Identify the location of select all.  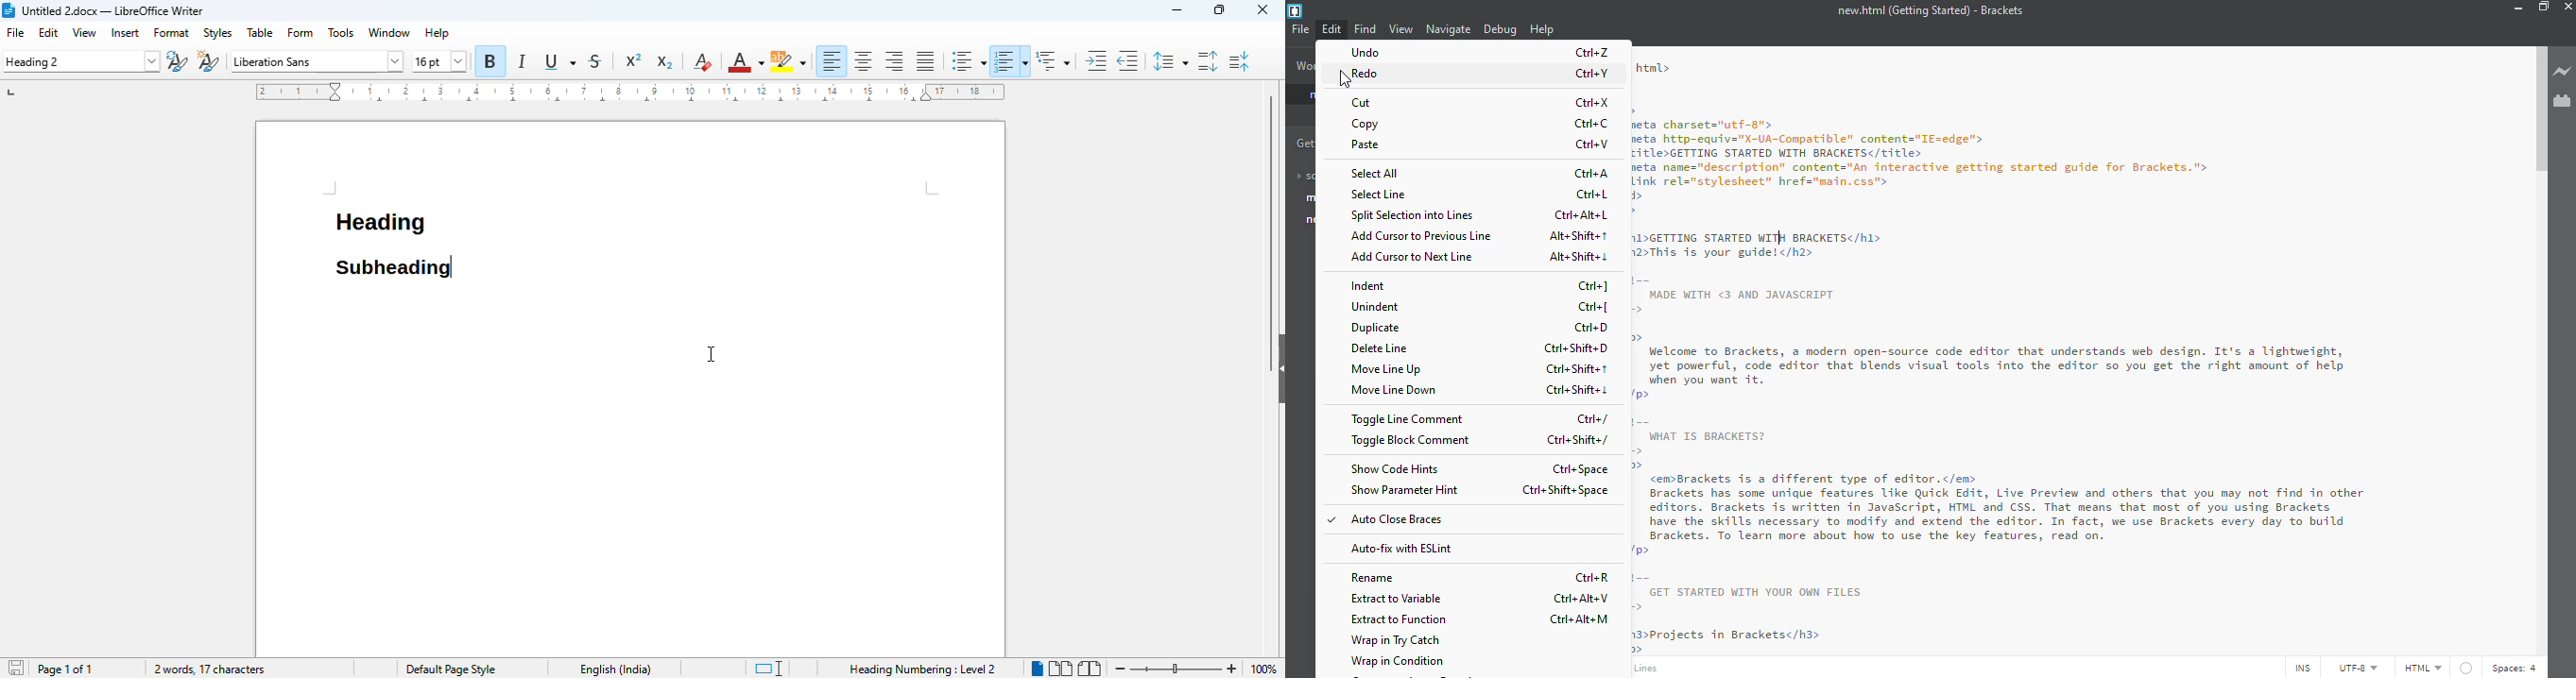
(1373, 172).